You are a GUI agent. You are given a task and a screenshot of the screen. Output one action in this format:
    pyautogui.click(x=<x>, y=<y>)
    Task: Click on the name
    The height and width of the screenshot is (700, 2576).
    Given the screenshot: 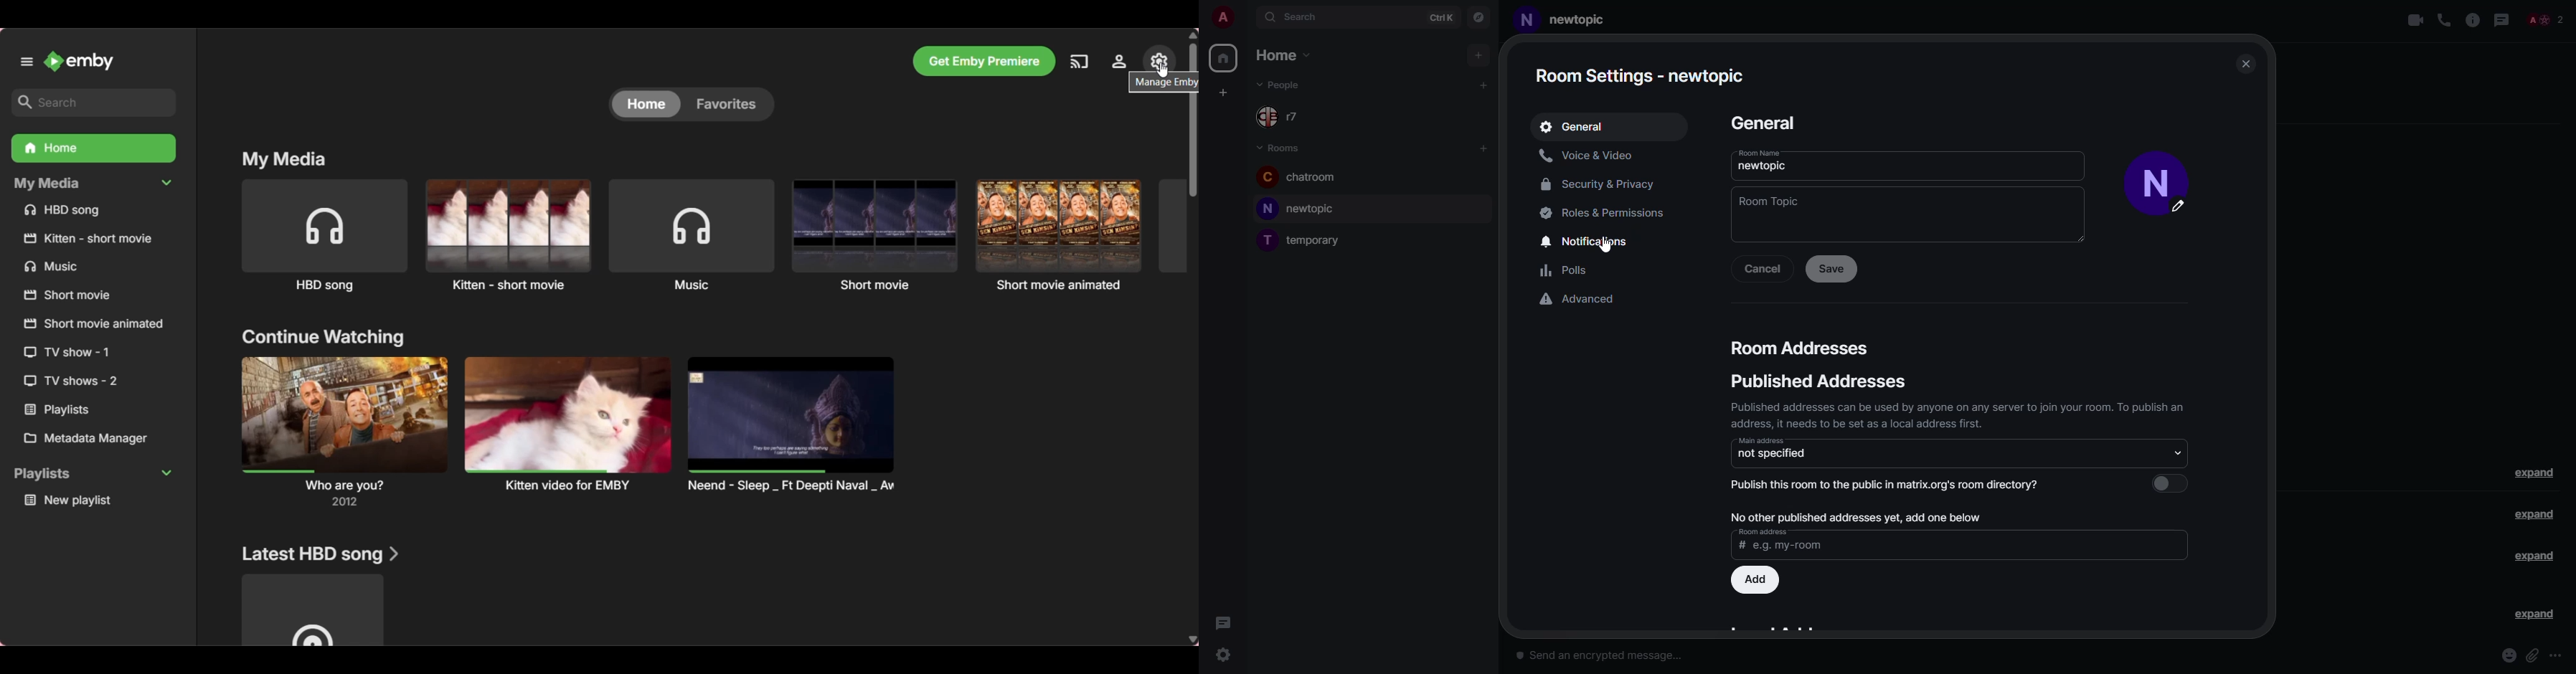 What is the action you would take?
    pyautogui.click(x=1771, y=163)
    